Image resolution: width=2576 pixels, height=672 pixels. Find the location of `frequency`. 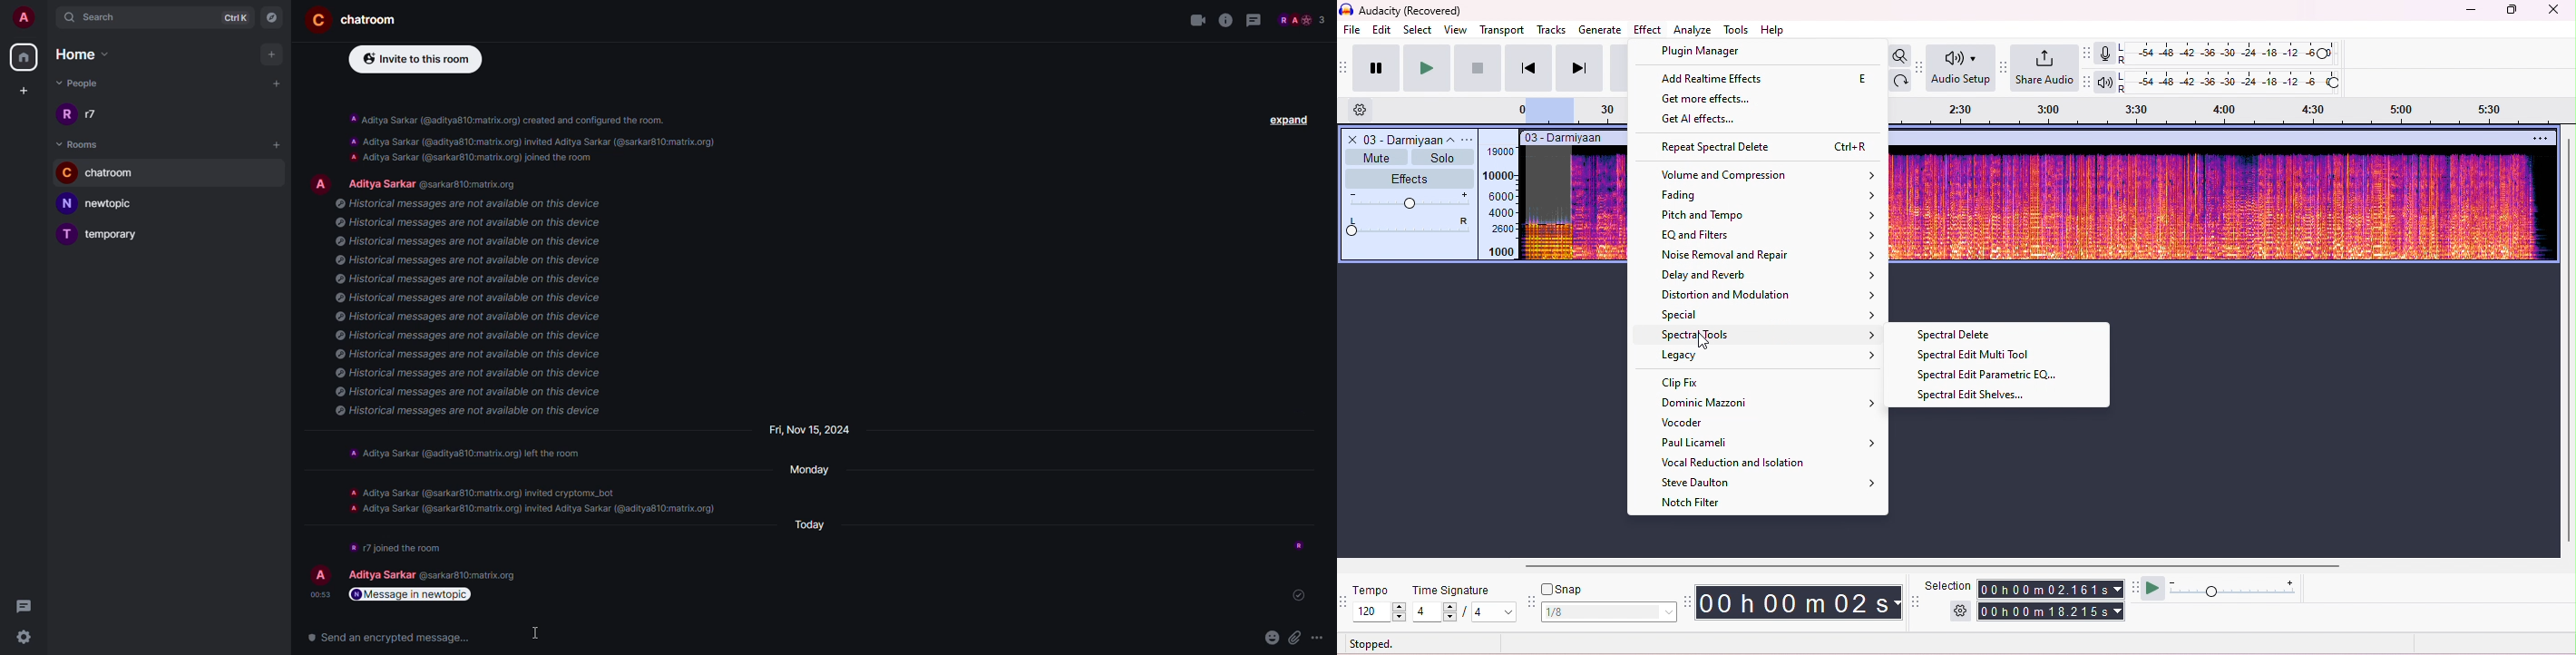

frequency is located at coordinates (1501, 203).